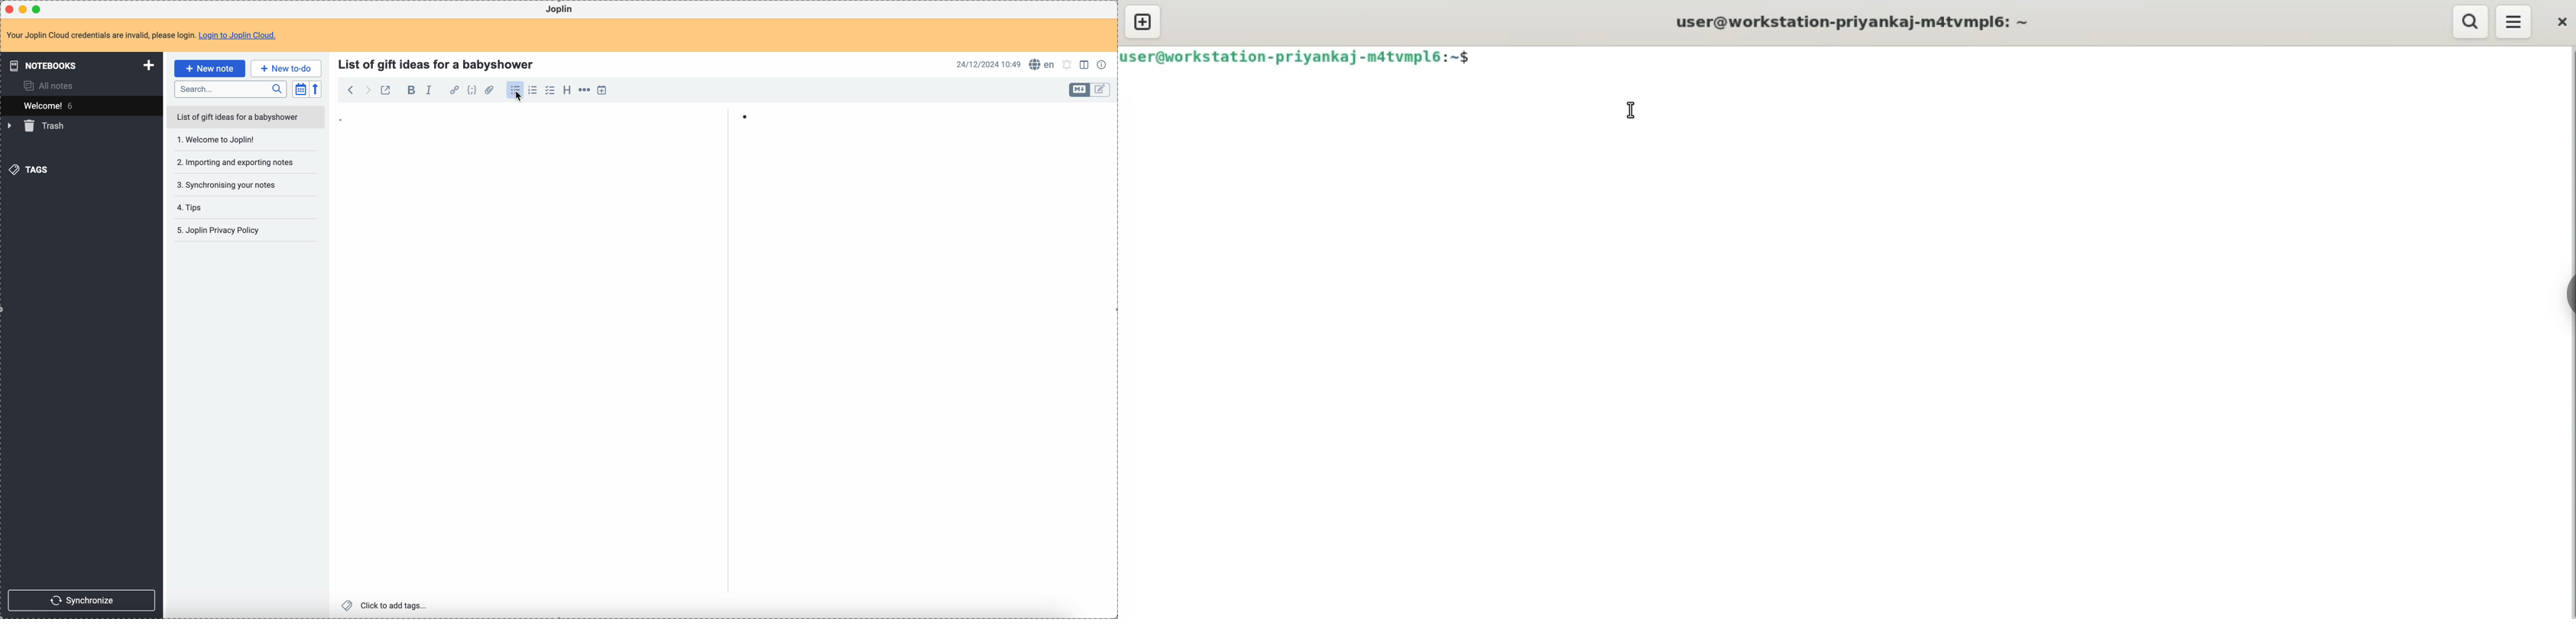  Describe the element at coordinates (561, 10) in the screenshot. I see `Joplin` at that location.